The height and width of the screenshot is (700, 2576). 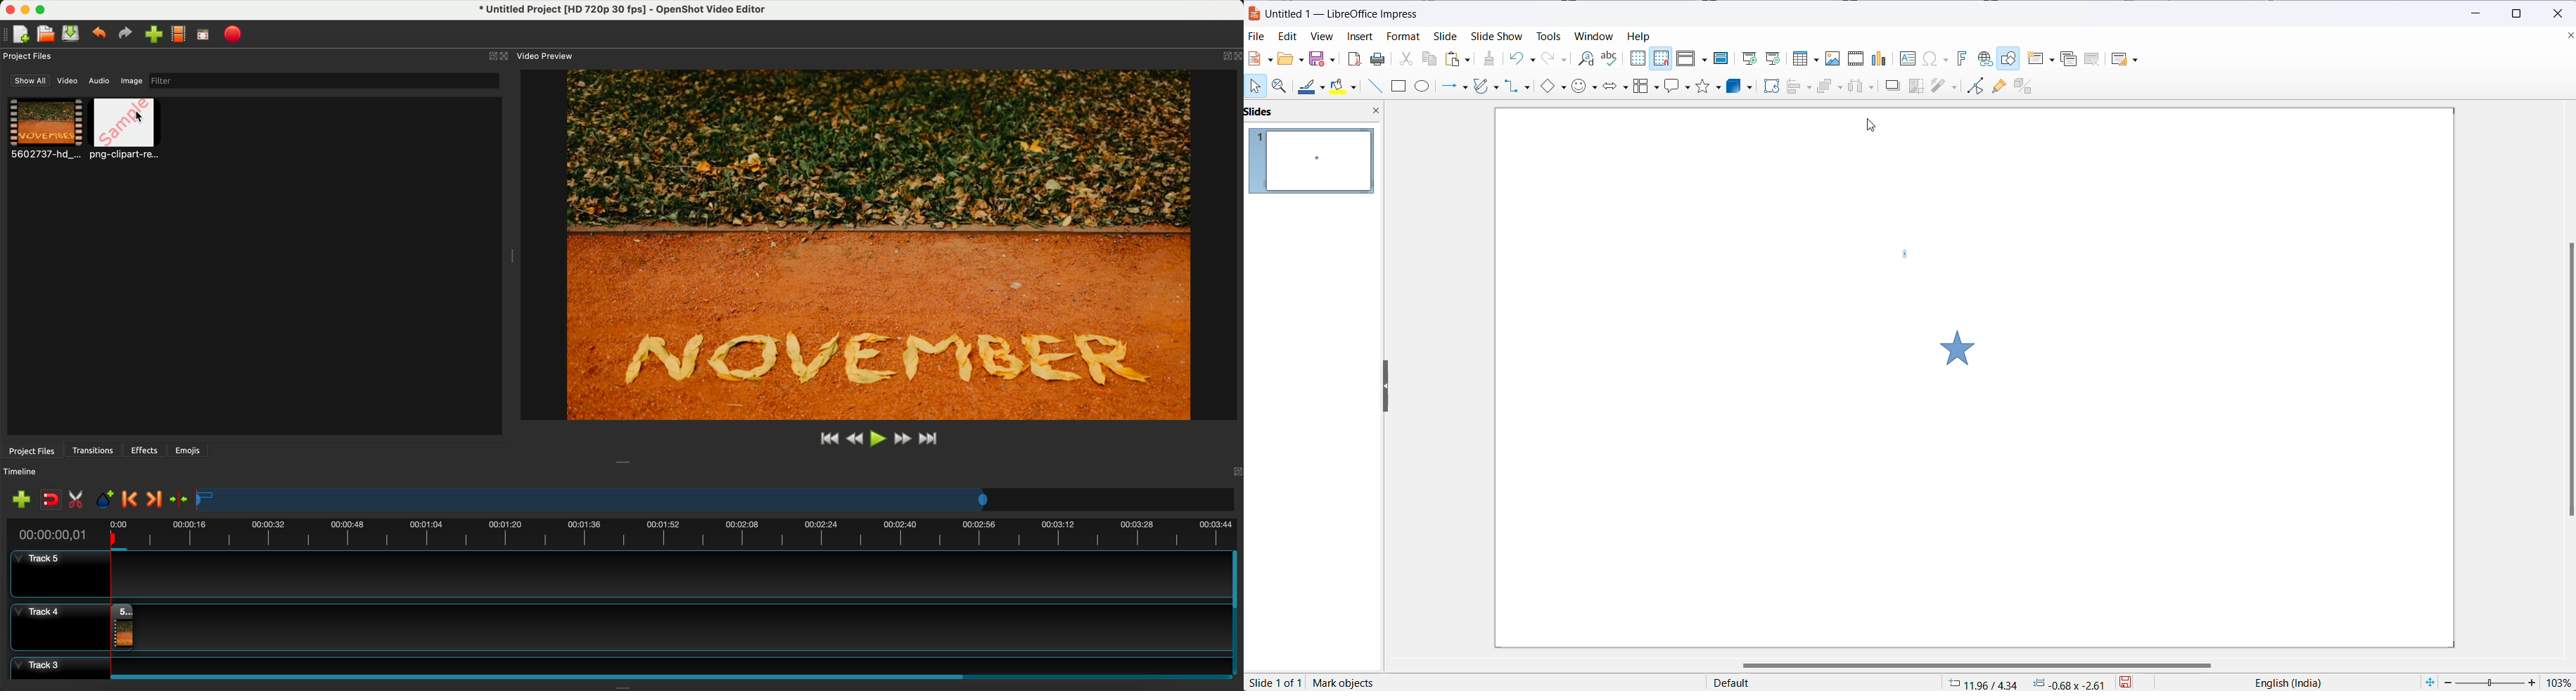 What do you see at coordinates (616, 664) in the screenshot?
I see `track 3` at bounding box center [616, 664].